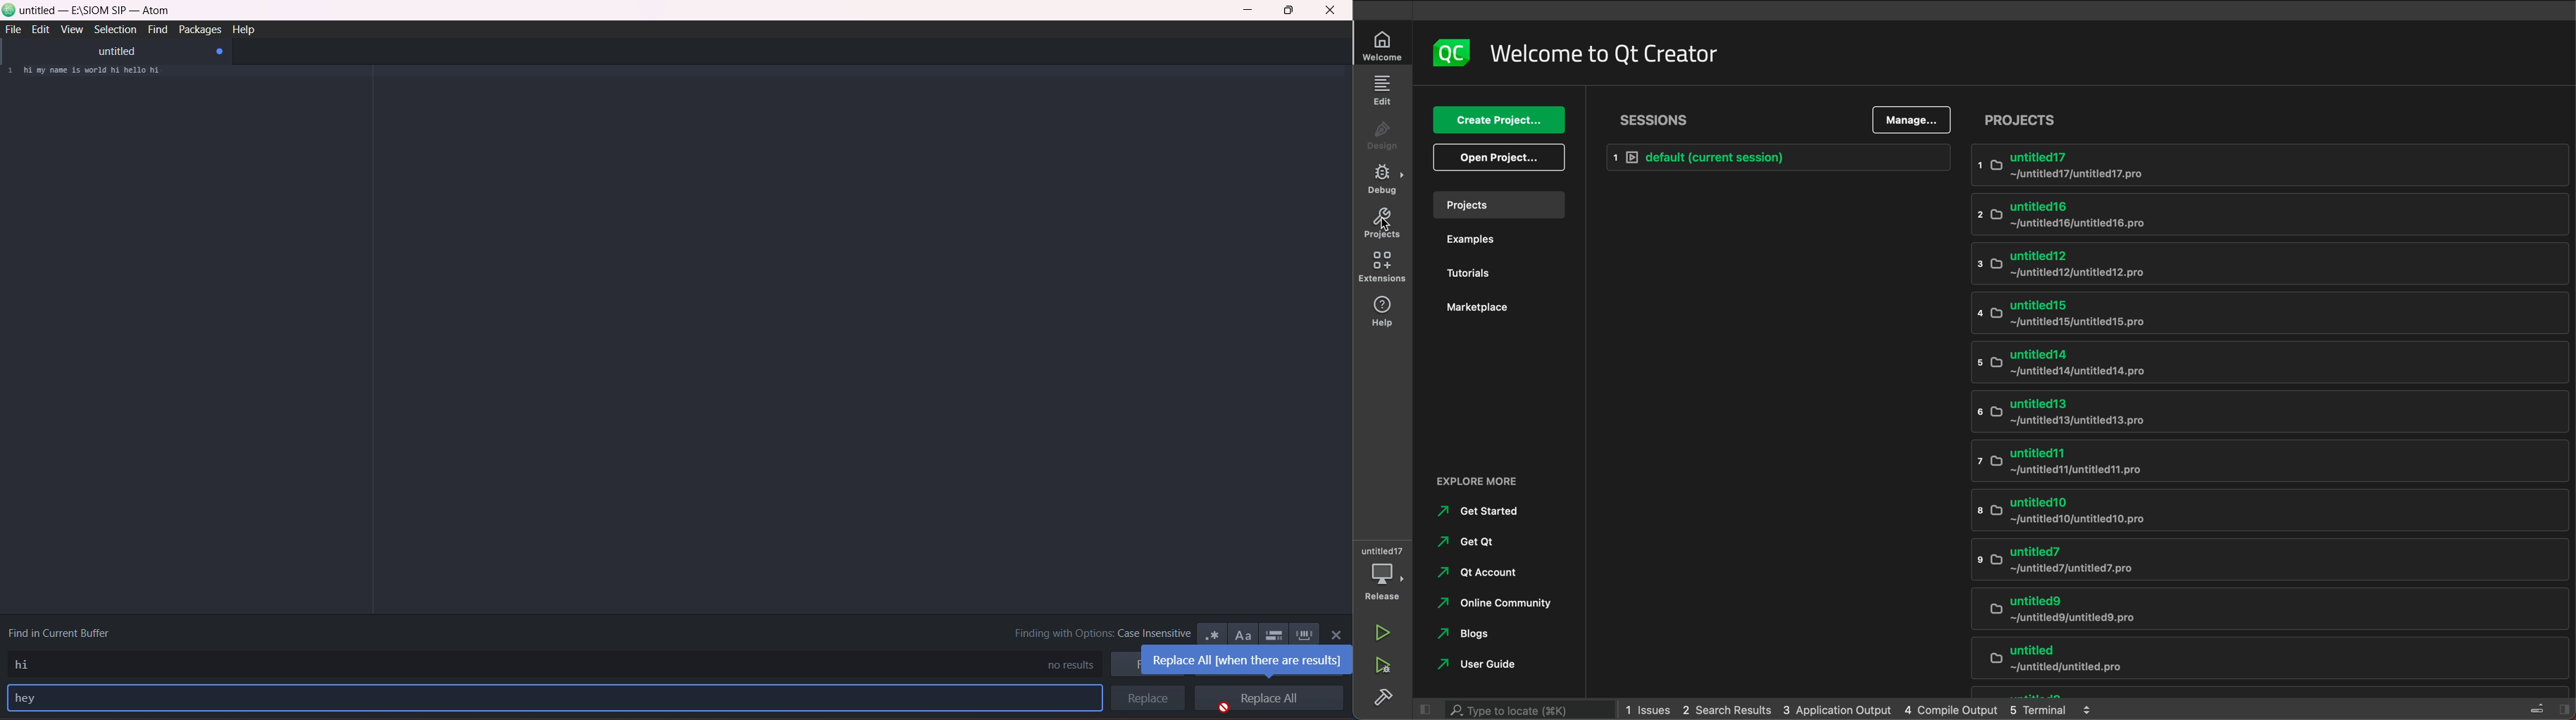  Describe the element at coordinates (1621, 51) in the screenshot. I see `welcome` at that location.